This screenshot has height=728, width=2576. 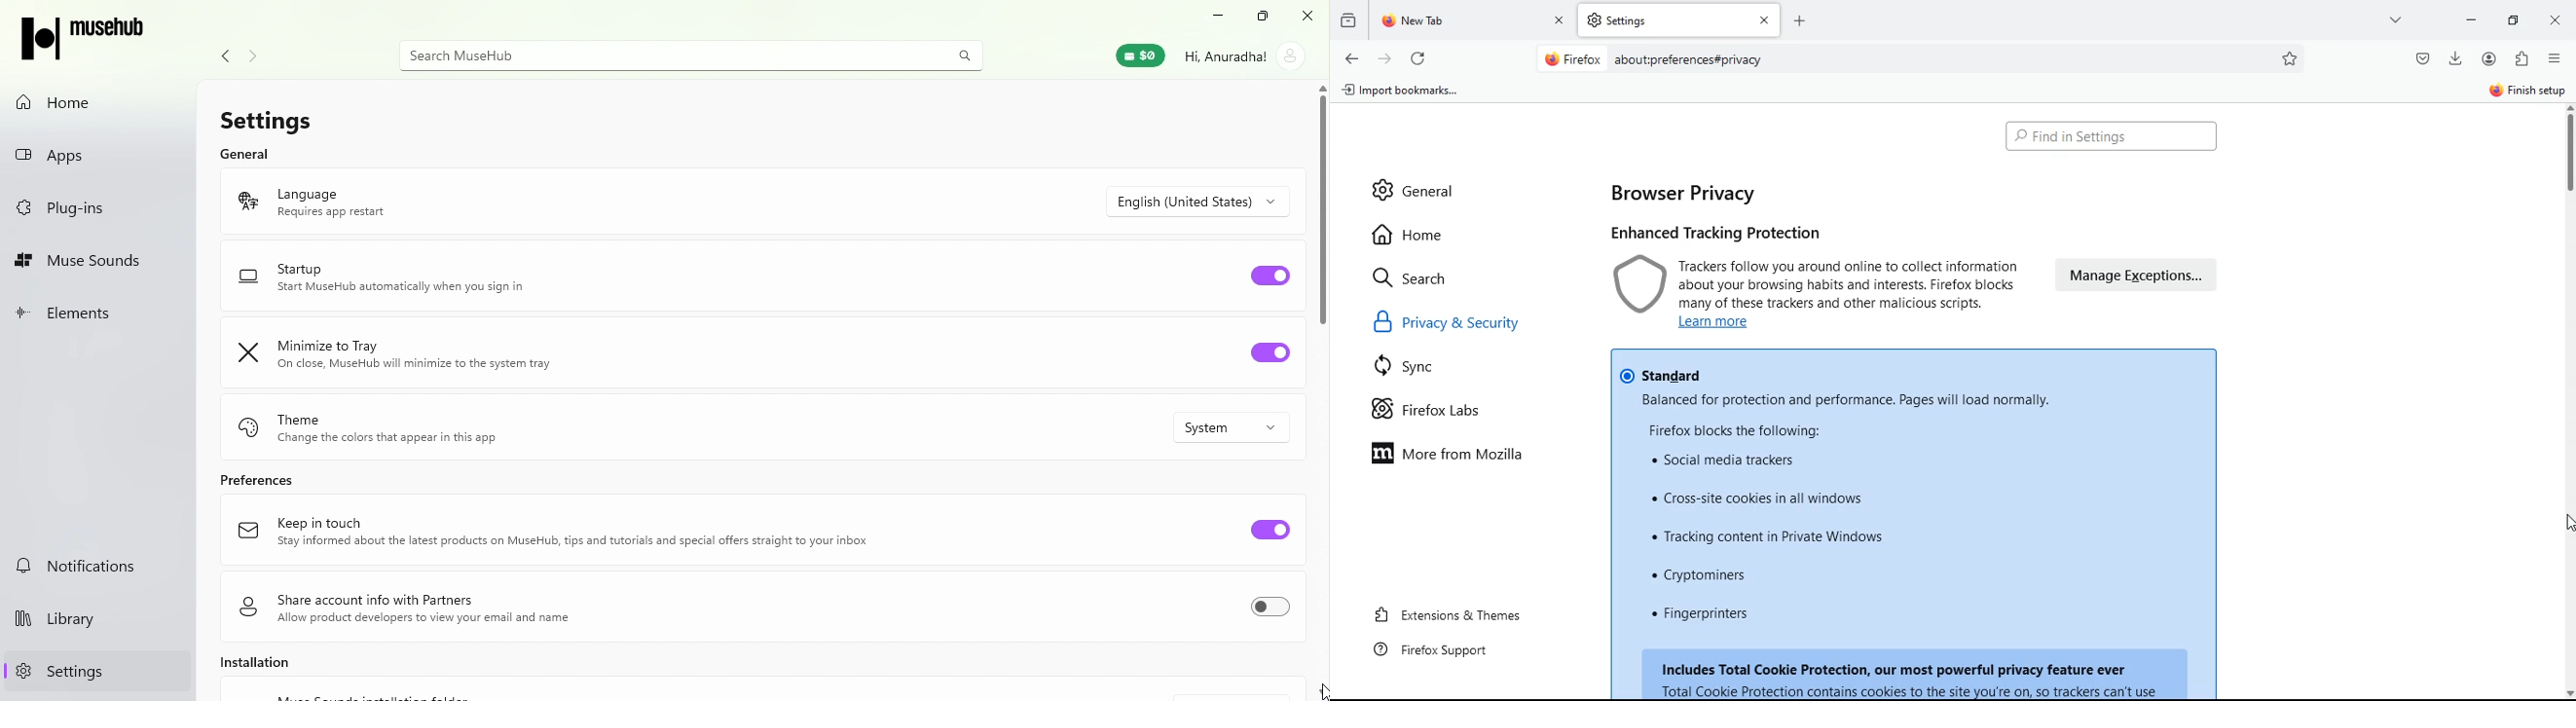 I want to click on privacy & security, so click(x=1470, y=326).